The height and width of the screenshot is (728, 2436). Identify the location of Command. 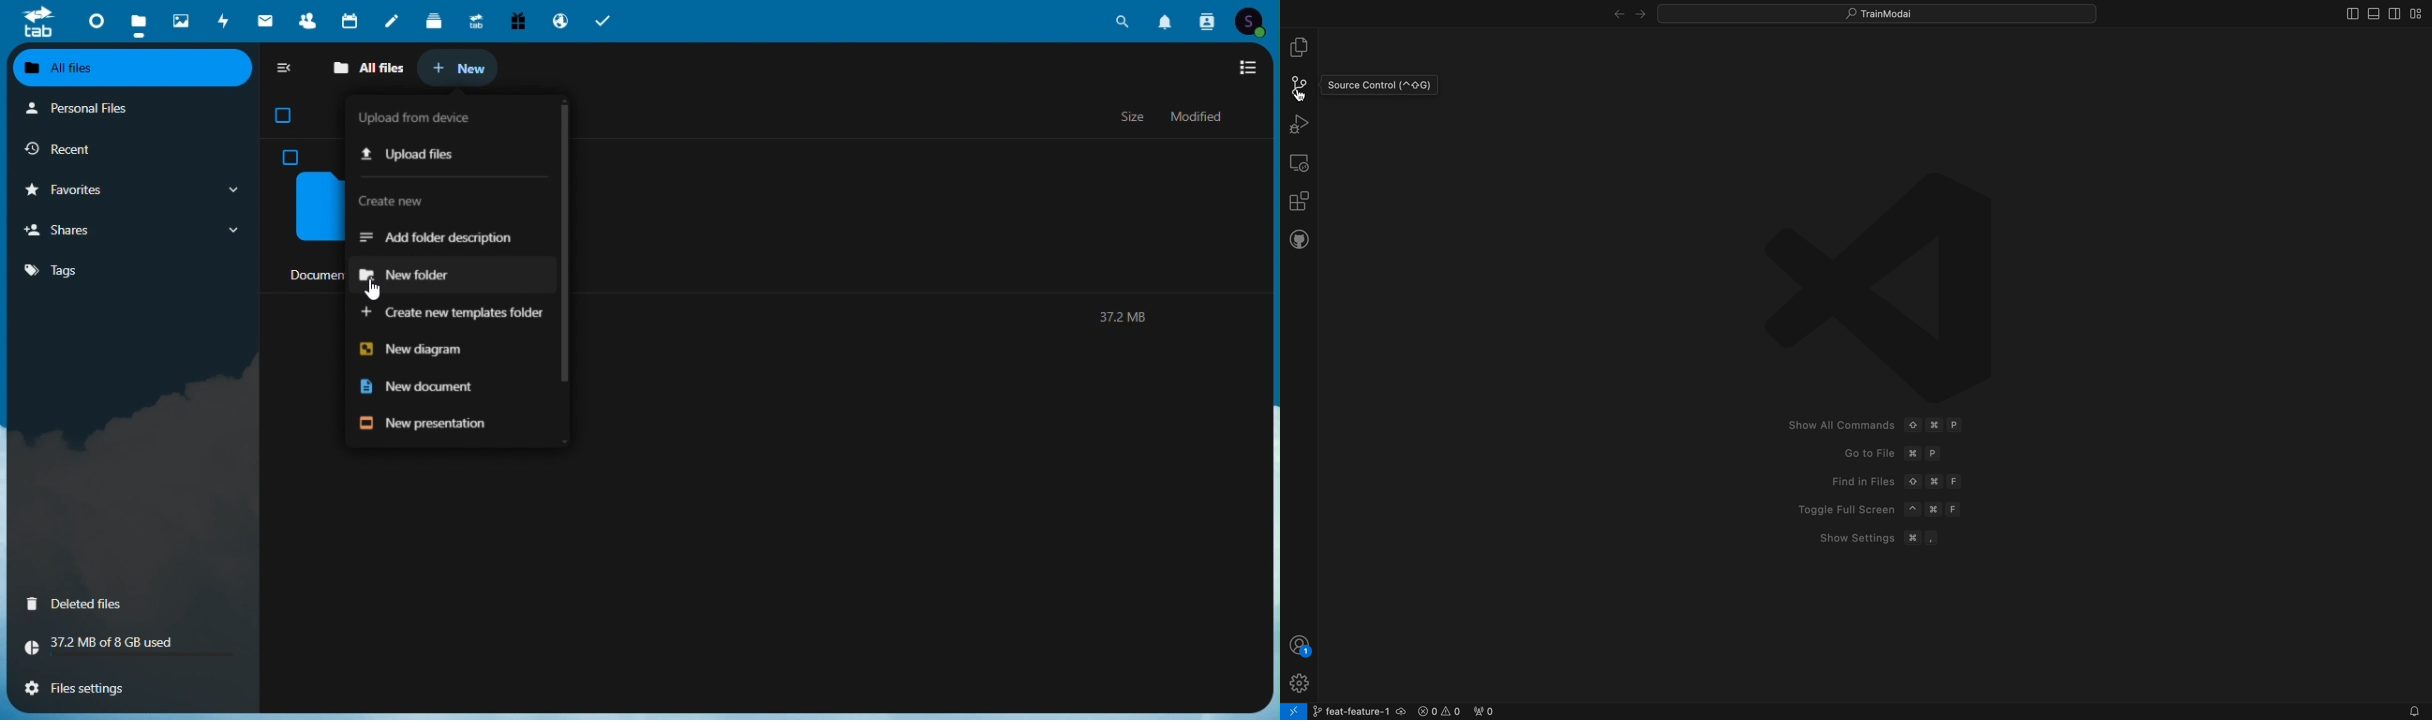
(1935, 481).